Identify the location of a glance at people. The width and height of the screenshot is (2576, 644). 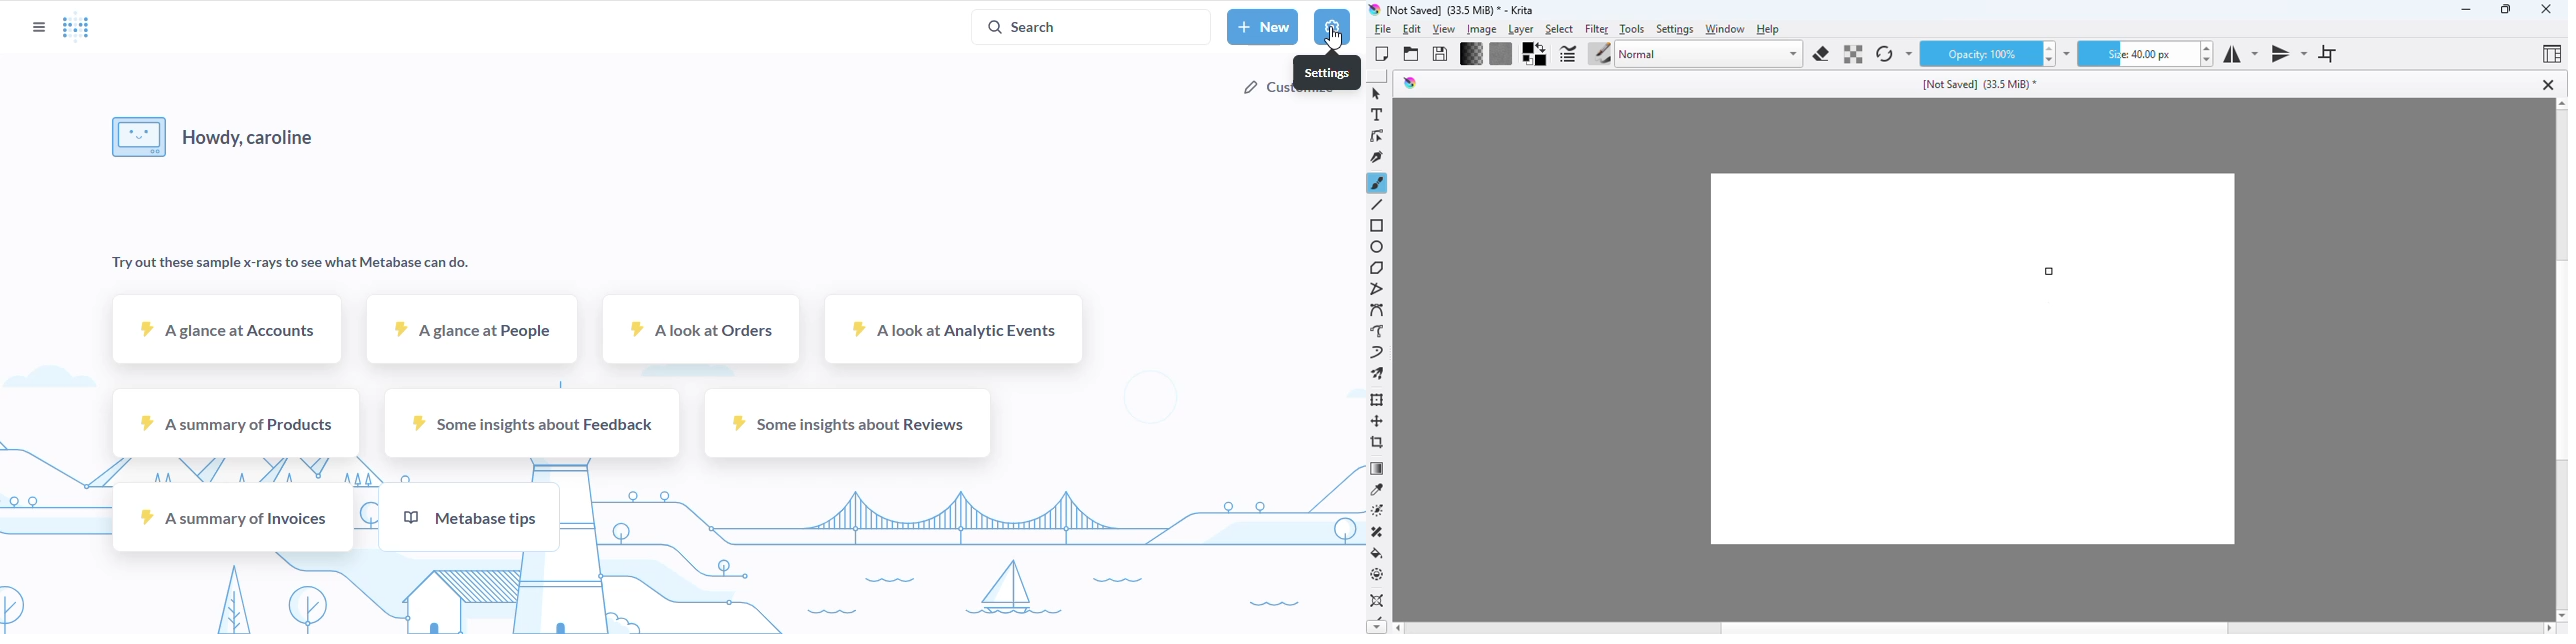
(472, 331).